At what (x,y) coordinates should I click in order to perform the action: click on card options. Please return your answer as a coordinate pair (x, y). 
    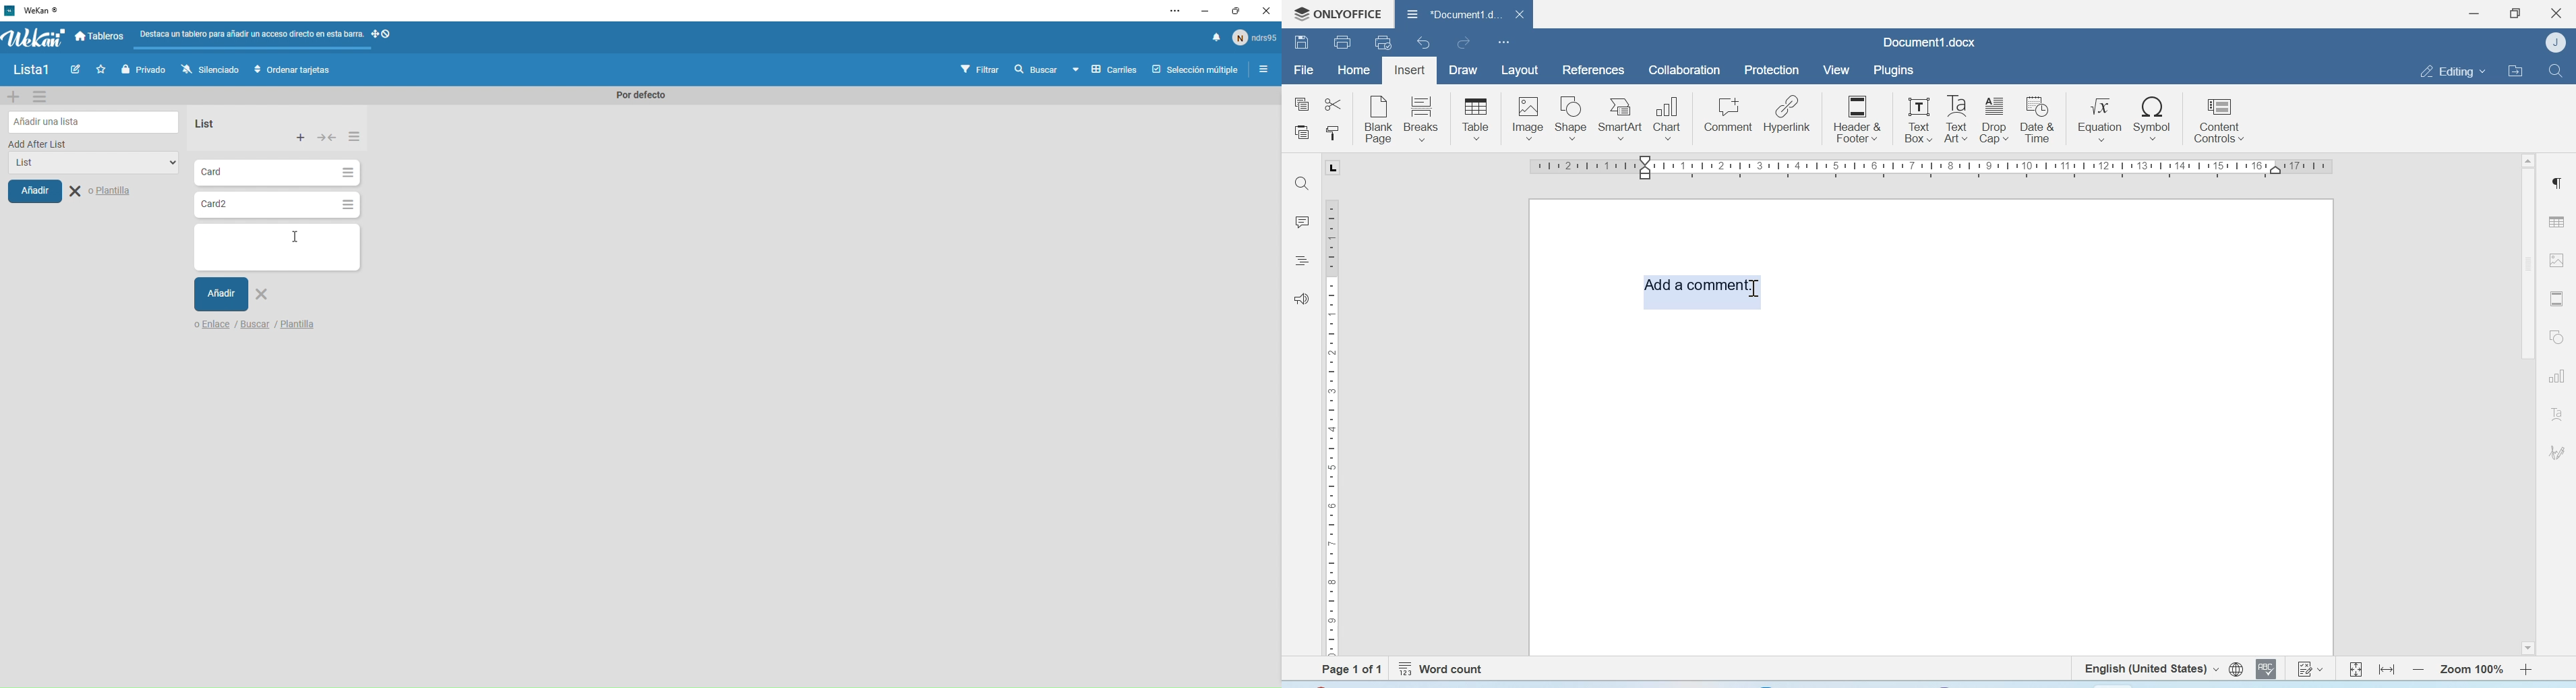
    Looking at the image, I should click on (348, 174).